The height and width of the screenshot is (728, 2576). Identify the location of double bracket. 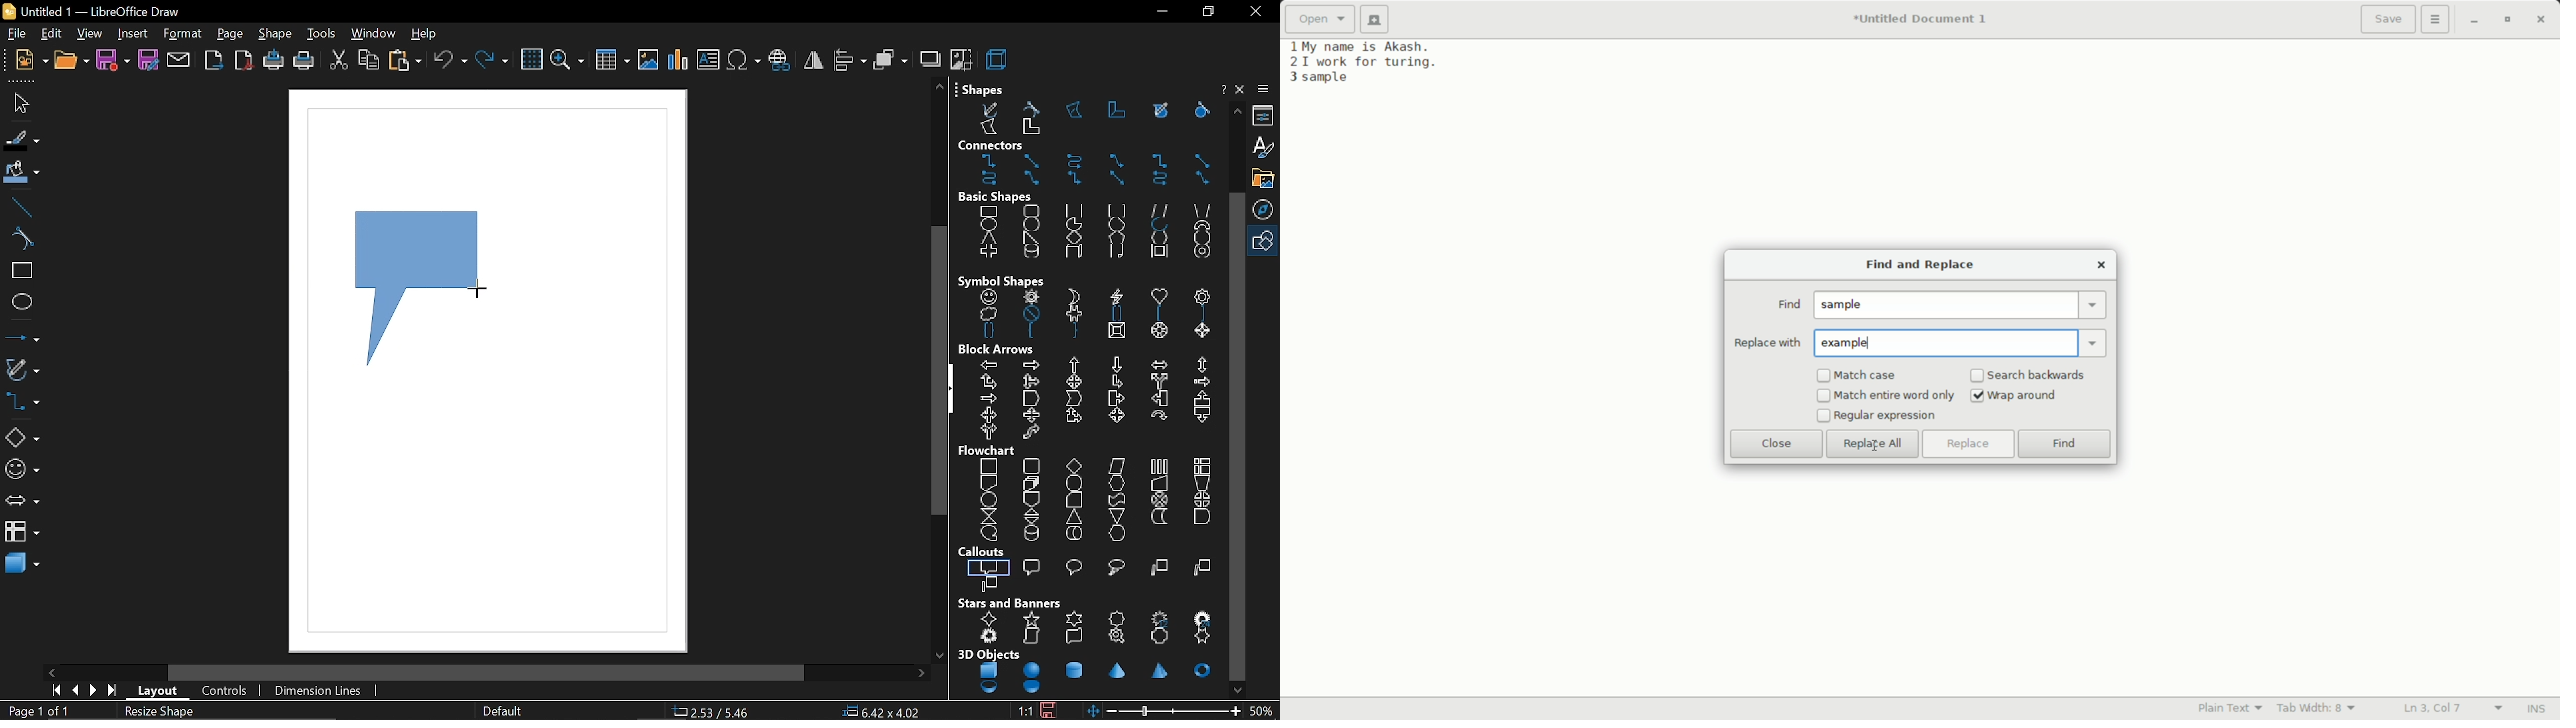
(1116, 316).